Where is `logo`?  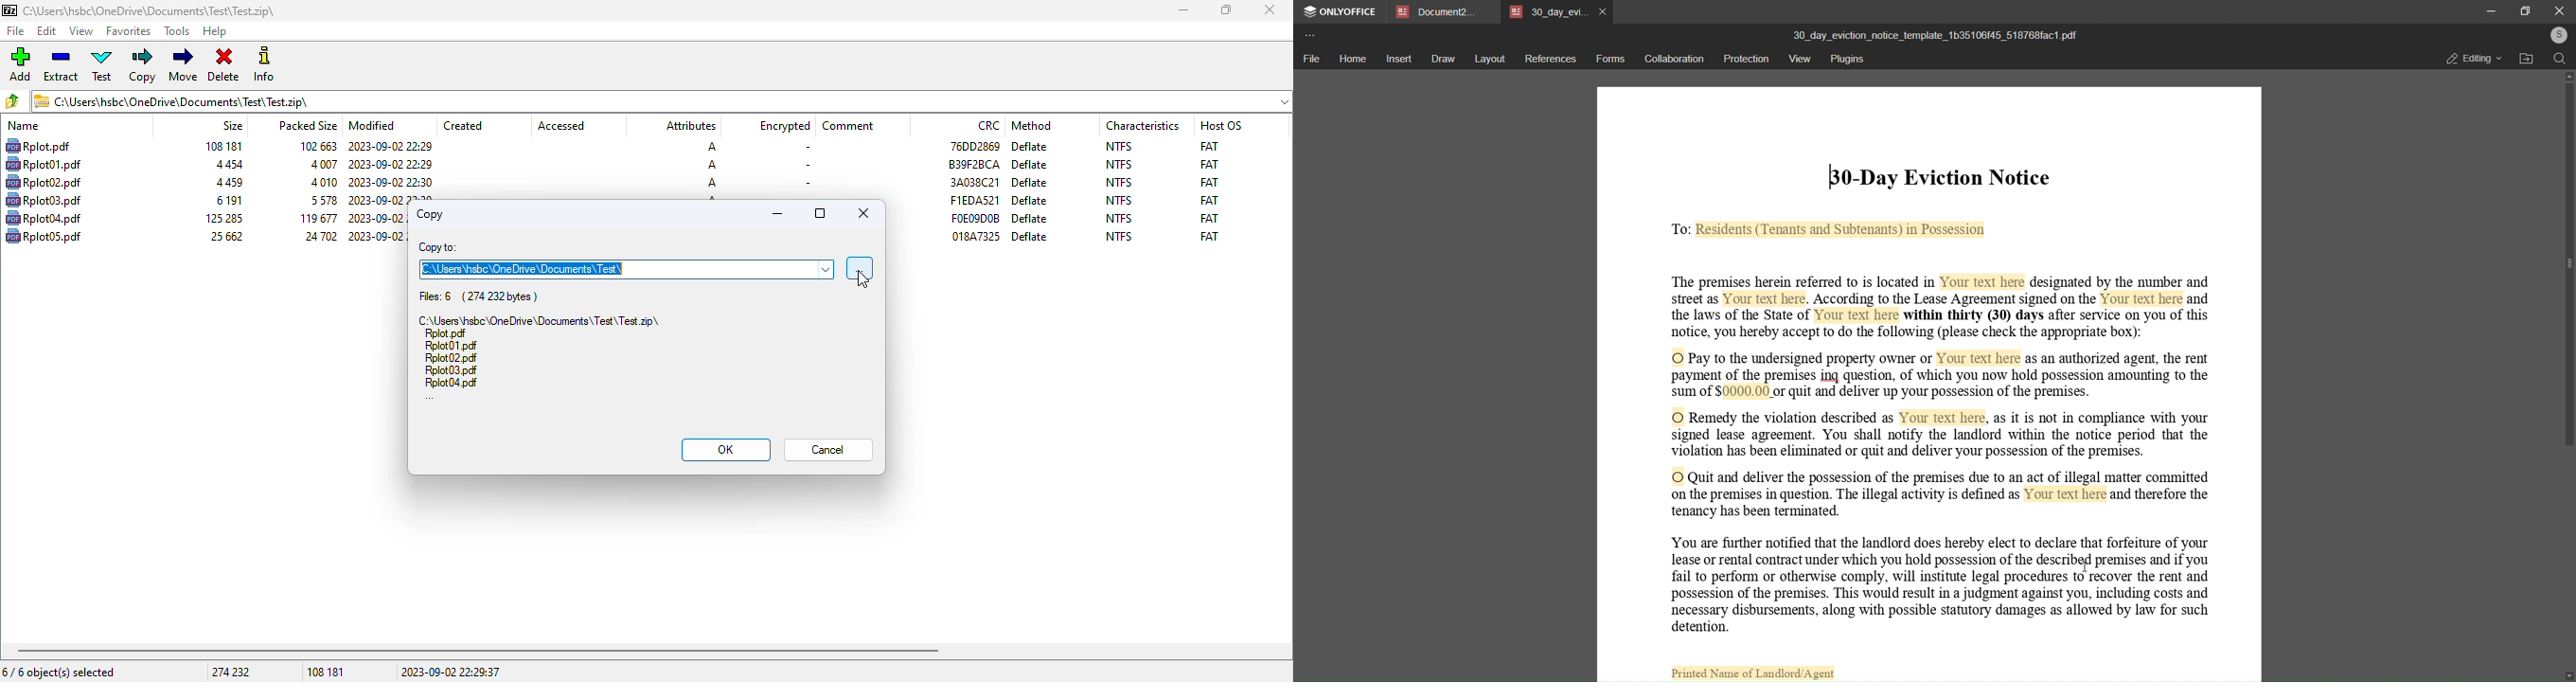
logo is located at coordinates (9, 10).